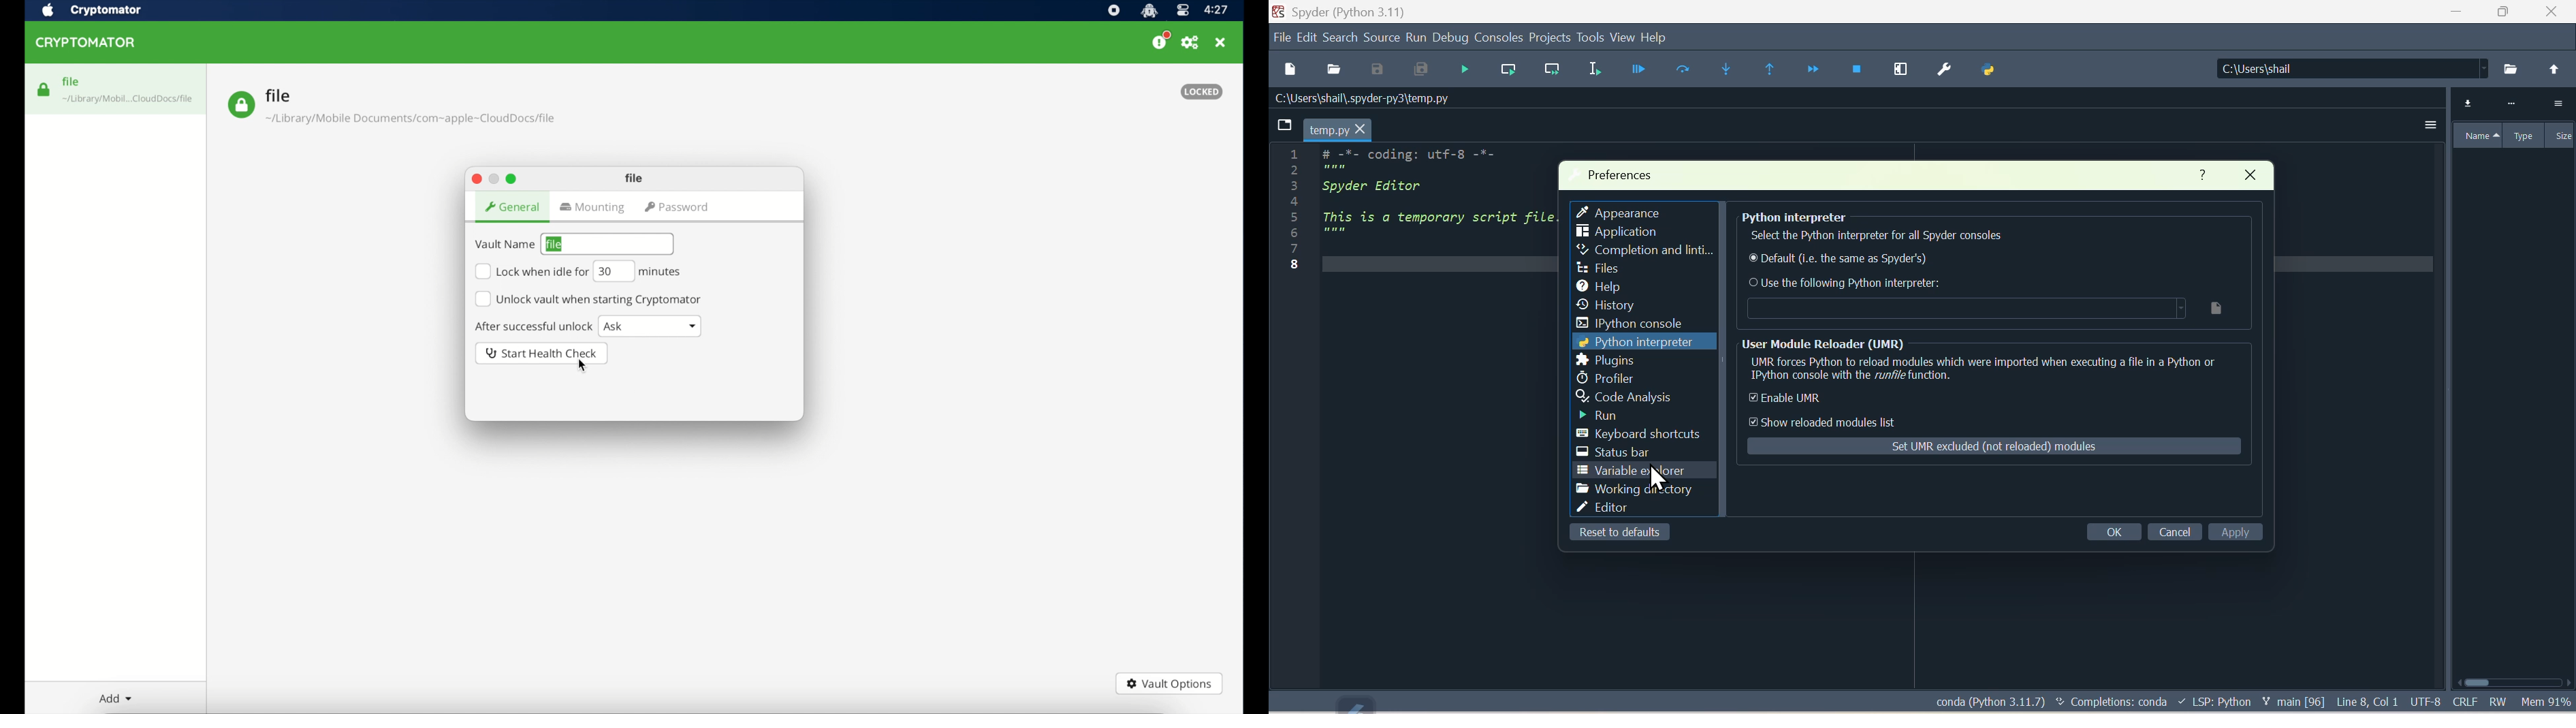 Image resolution: width=2576 pixels, height=728 pixels. Describe the element at coordinates (1341, 36) in the screenshot. I see `Search` at that location.